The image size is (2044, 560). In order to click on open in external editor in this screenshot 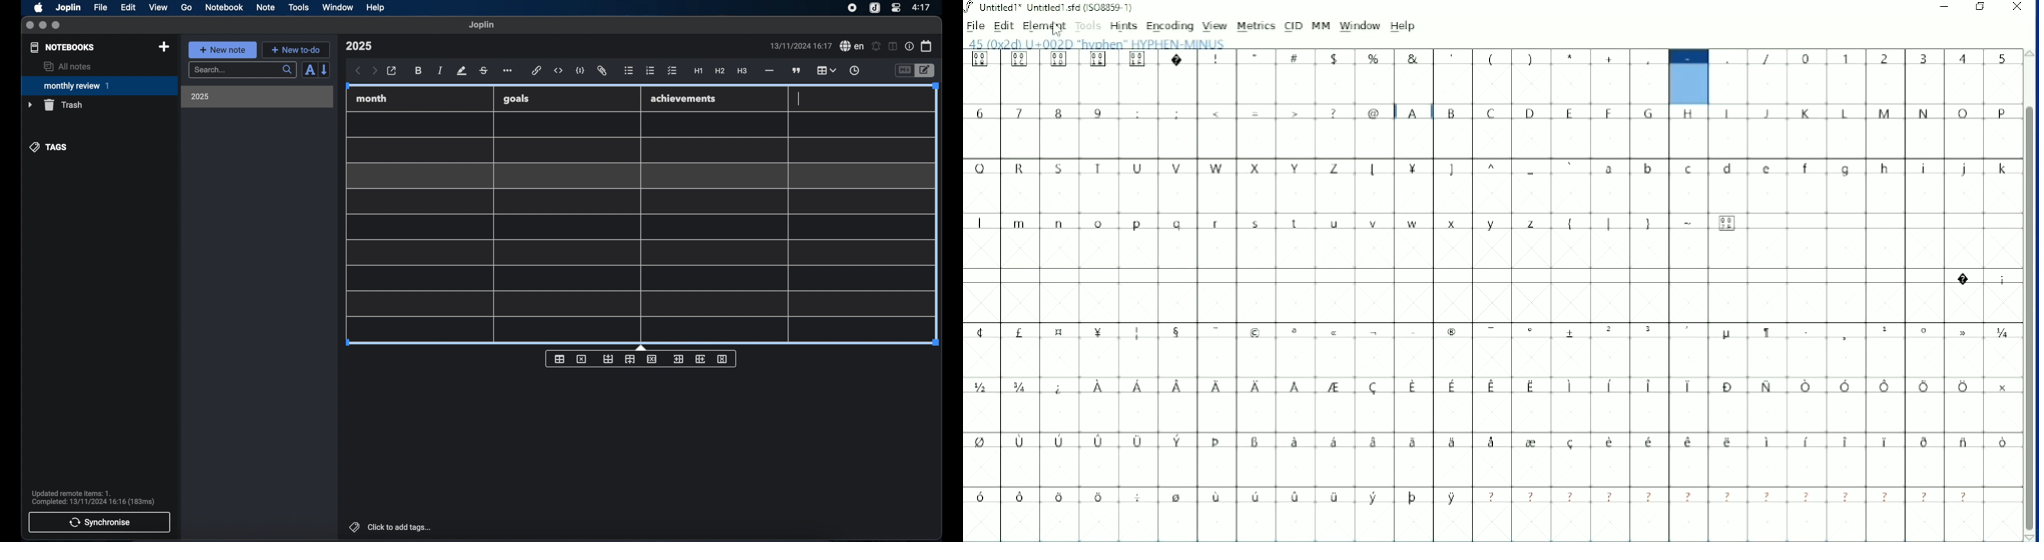, I will do `click(392, 71)`.